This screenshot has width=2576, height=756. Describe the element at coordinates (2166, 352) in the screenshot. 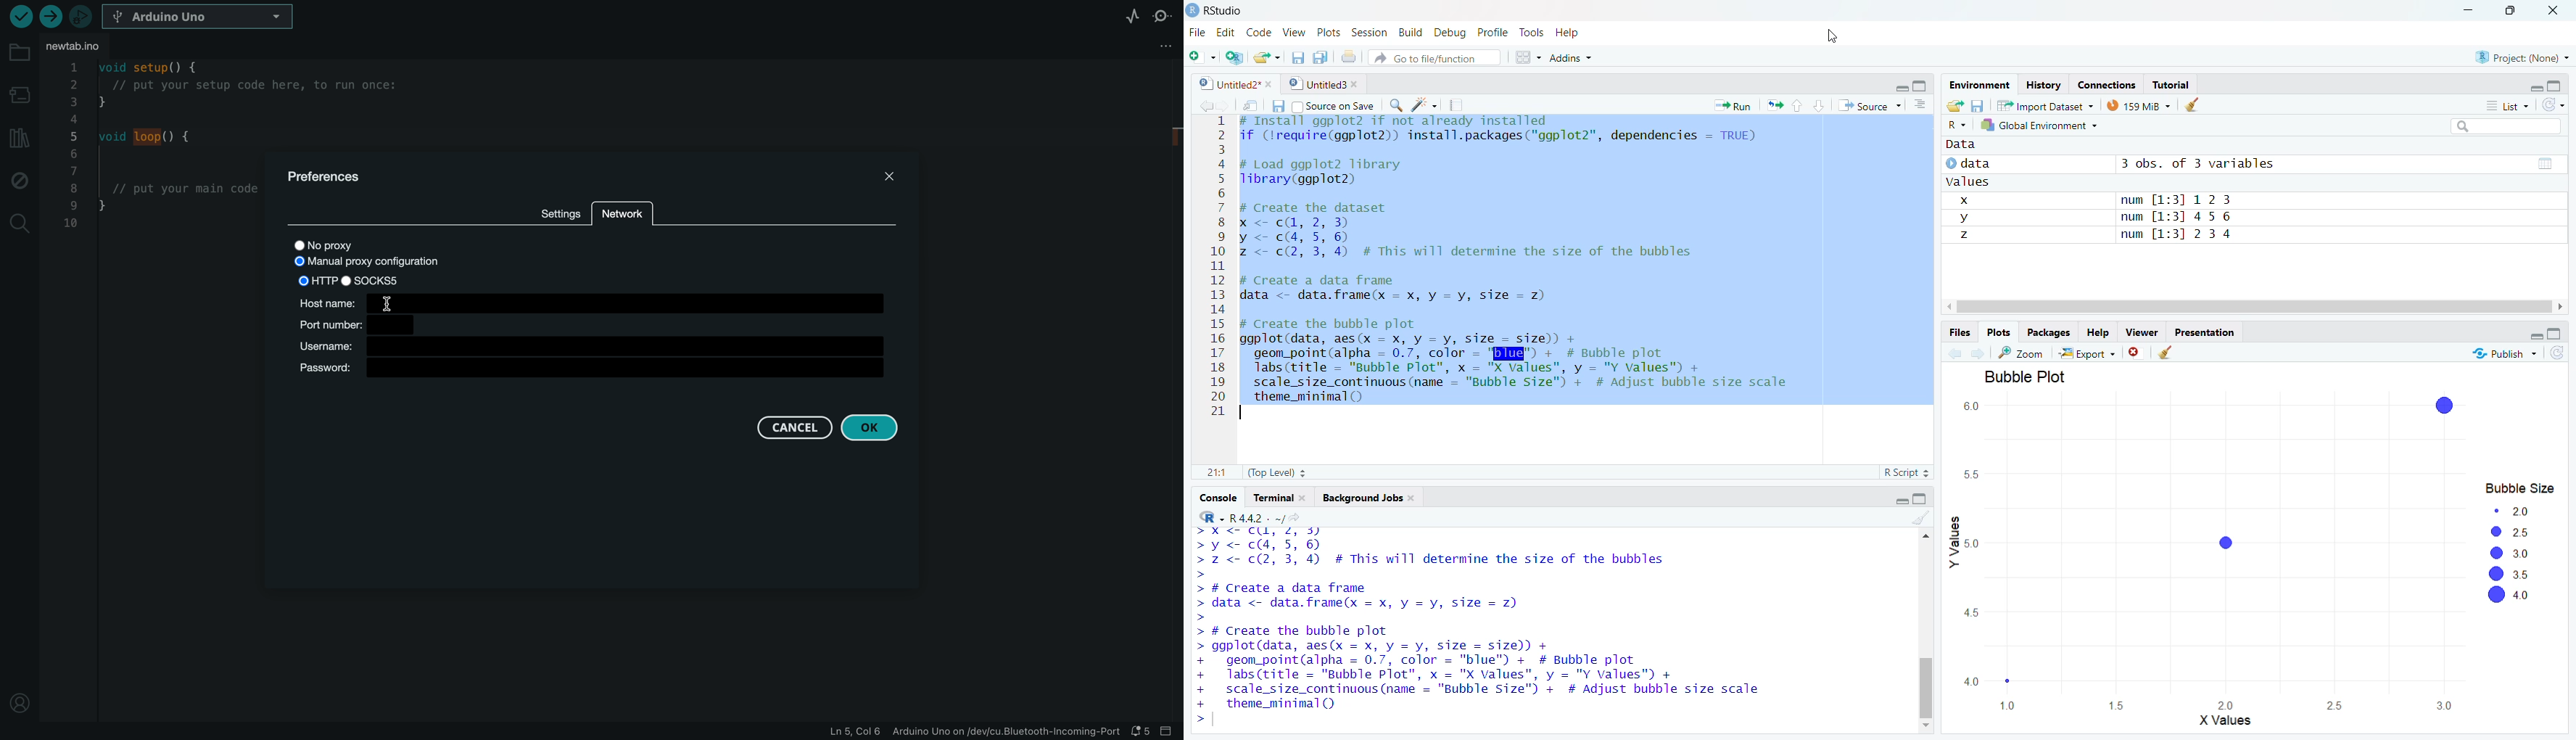

I see `clear viewer` at that location.